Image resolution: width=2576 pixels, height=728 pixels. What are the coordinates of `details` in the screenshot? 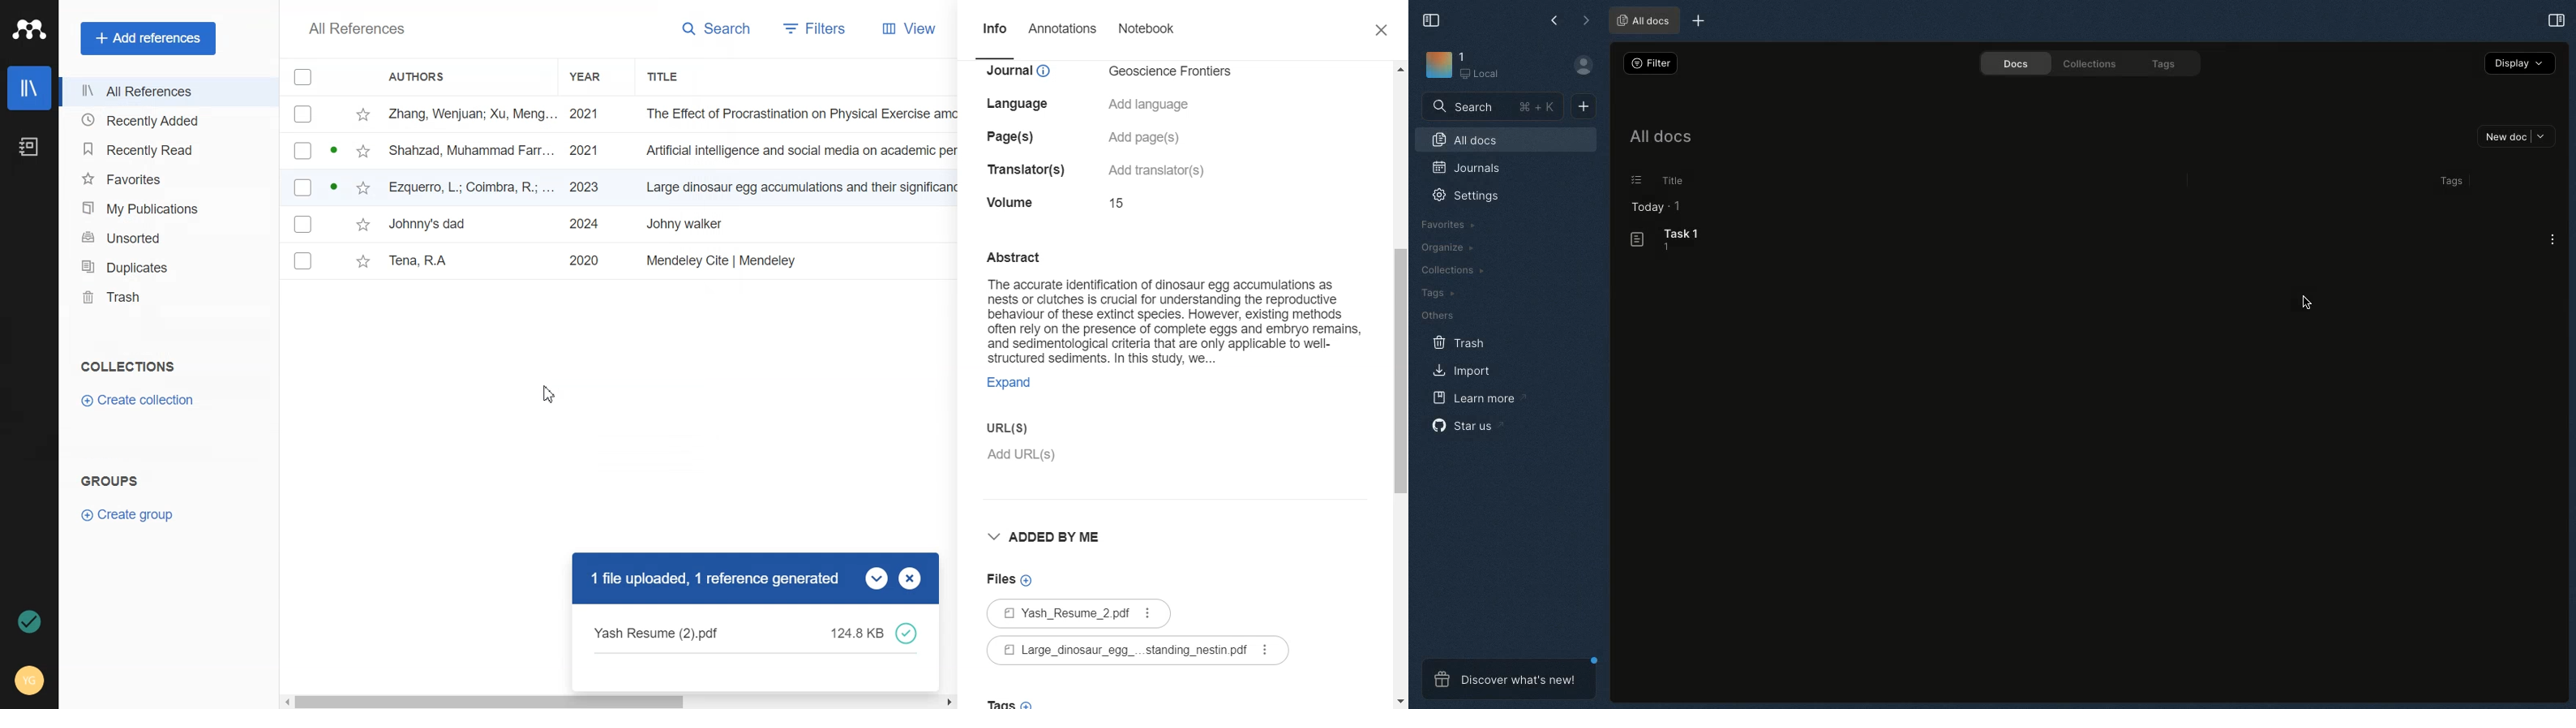 It's located at (1023, 104).